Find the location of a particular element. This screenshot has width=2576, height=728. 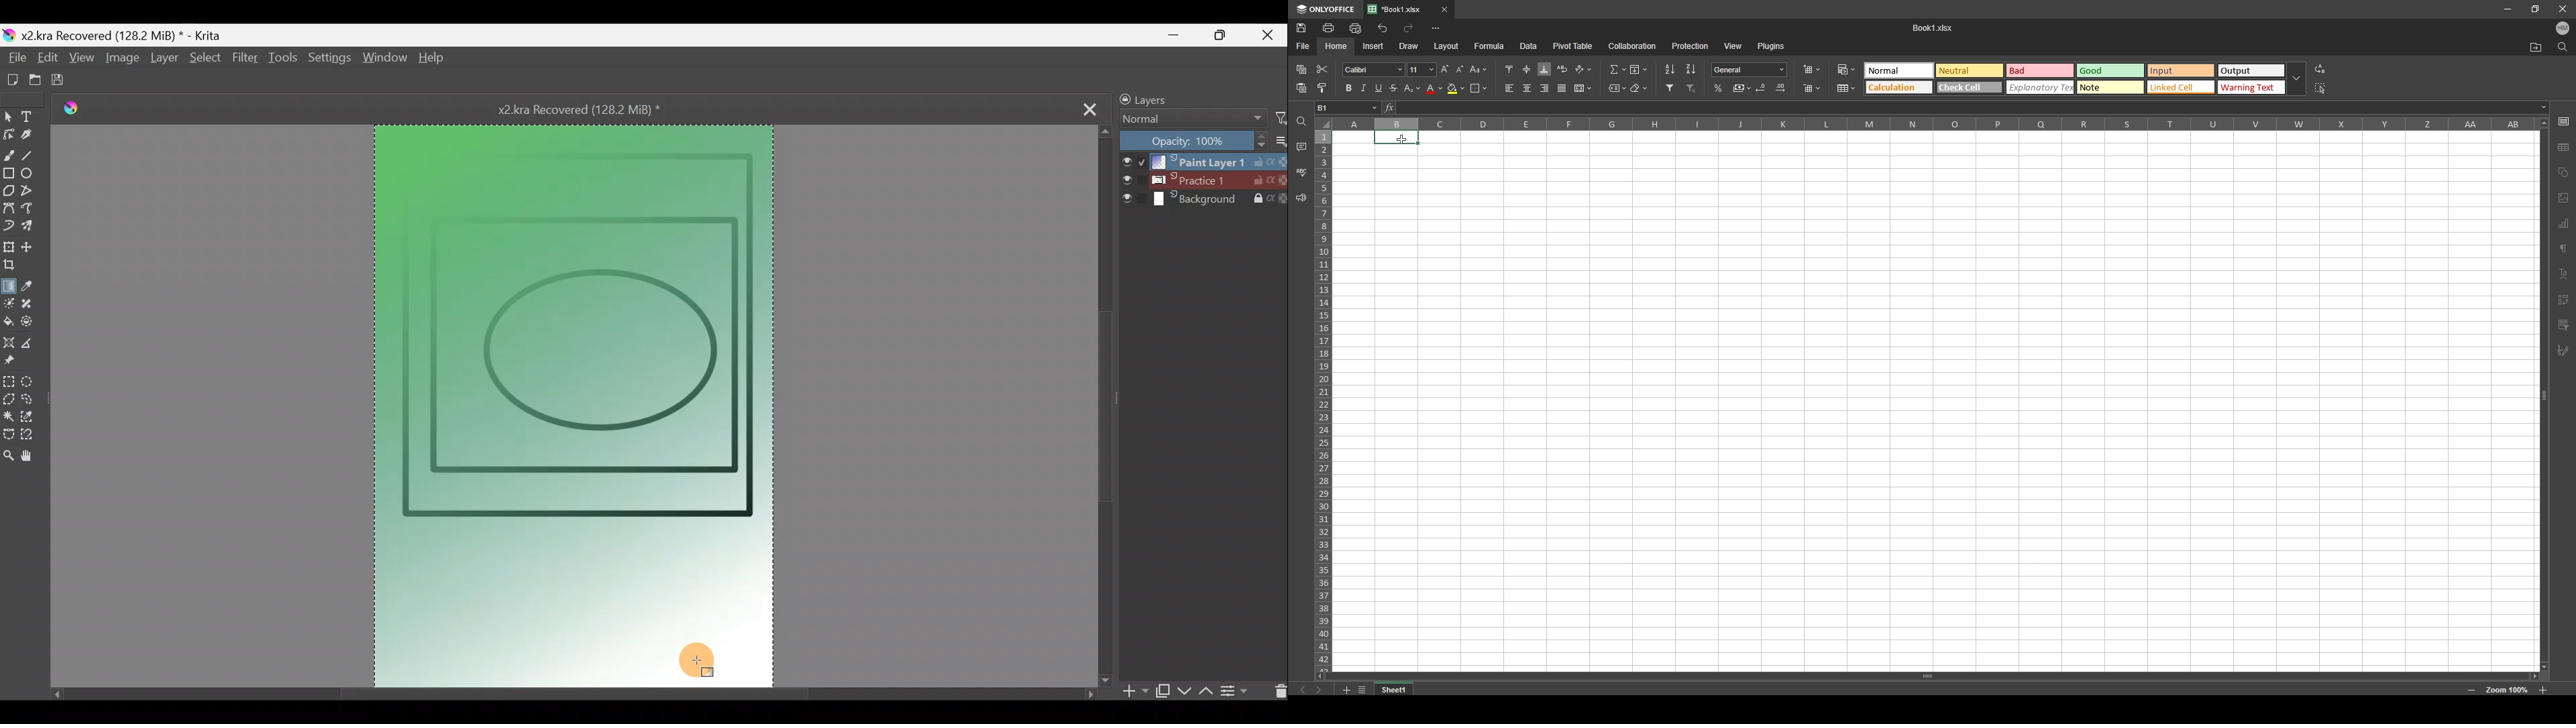

Filter is located at coordinates (1280, 119).